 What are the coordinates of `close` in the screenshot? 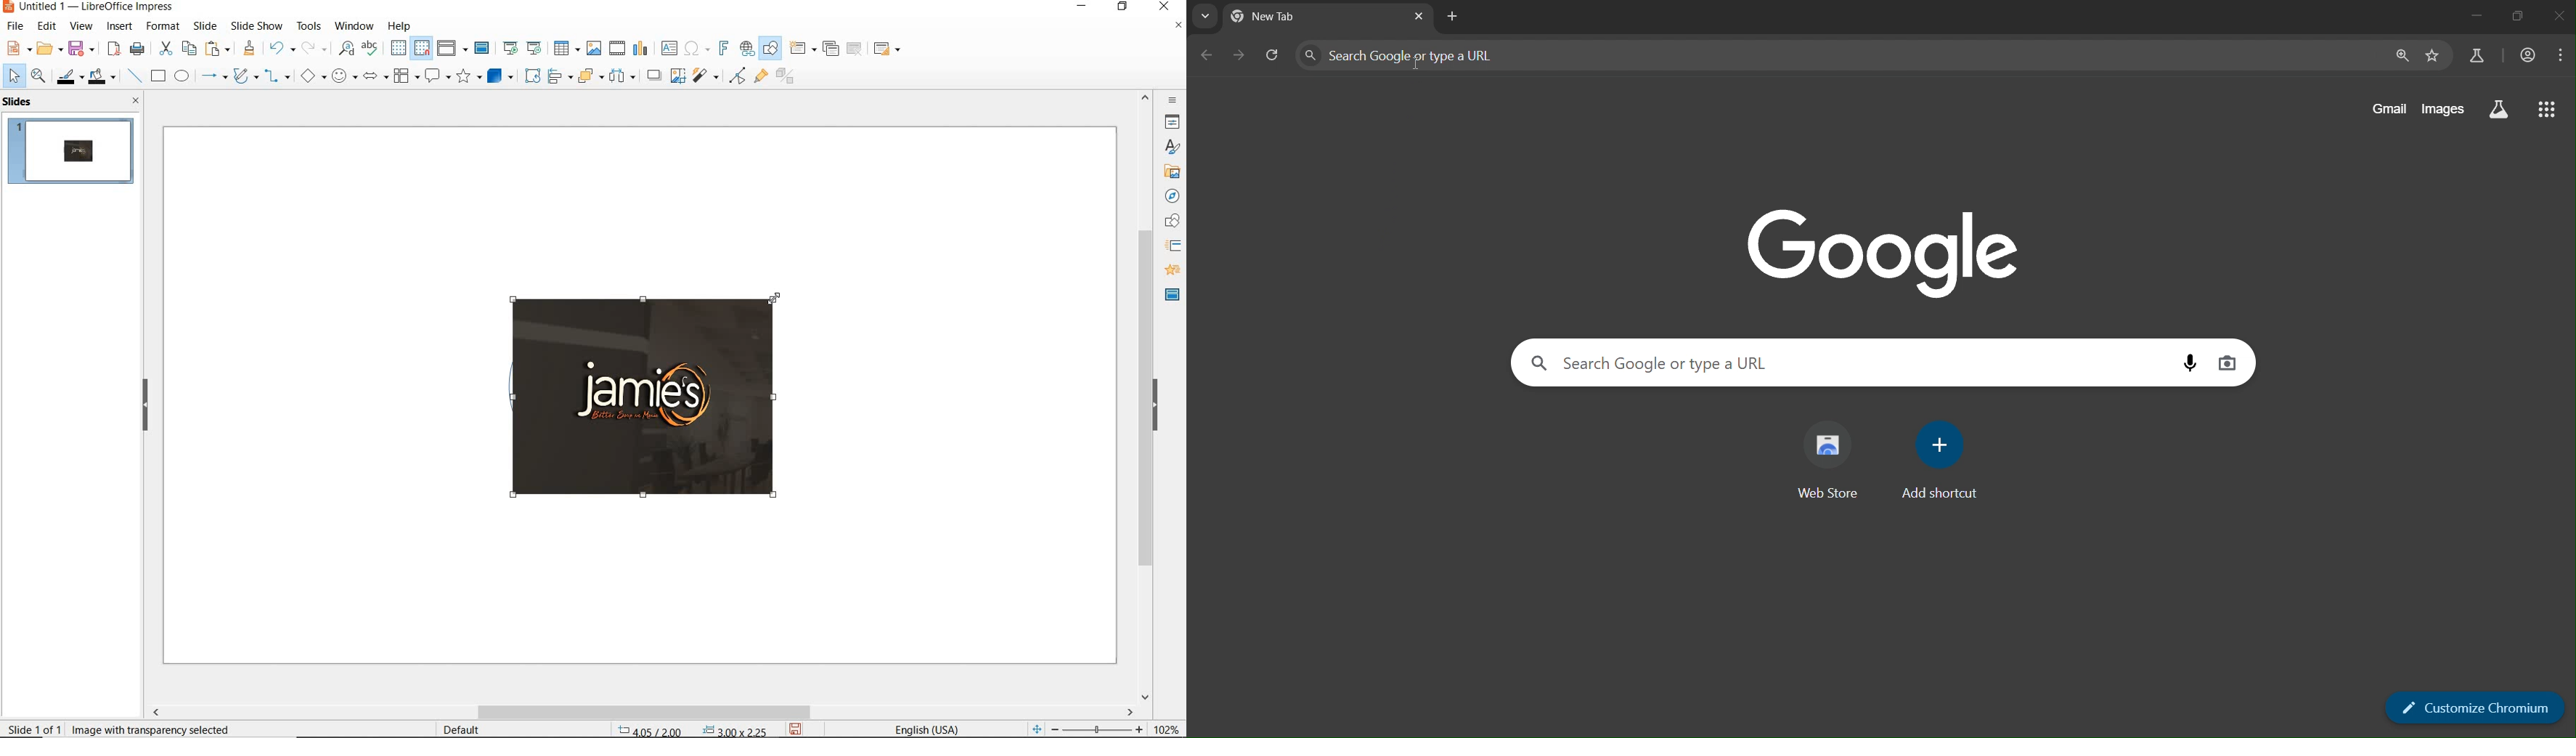 It's located at (132, 100).